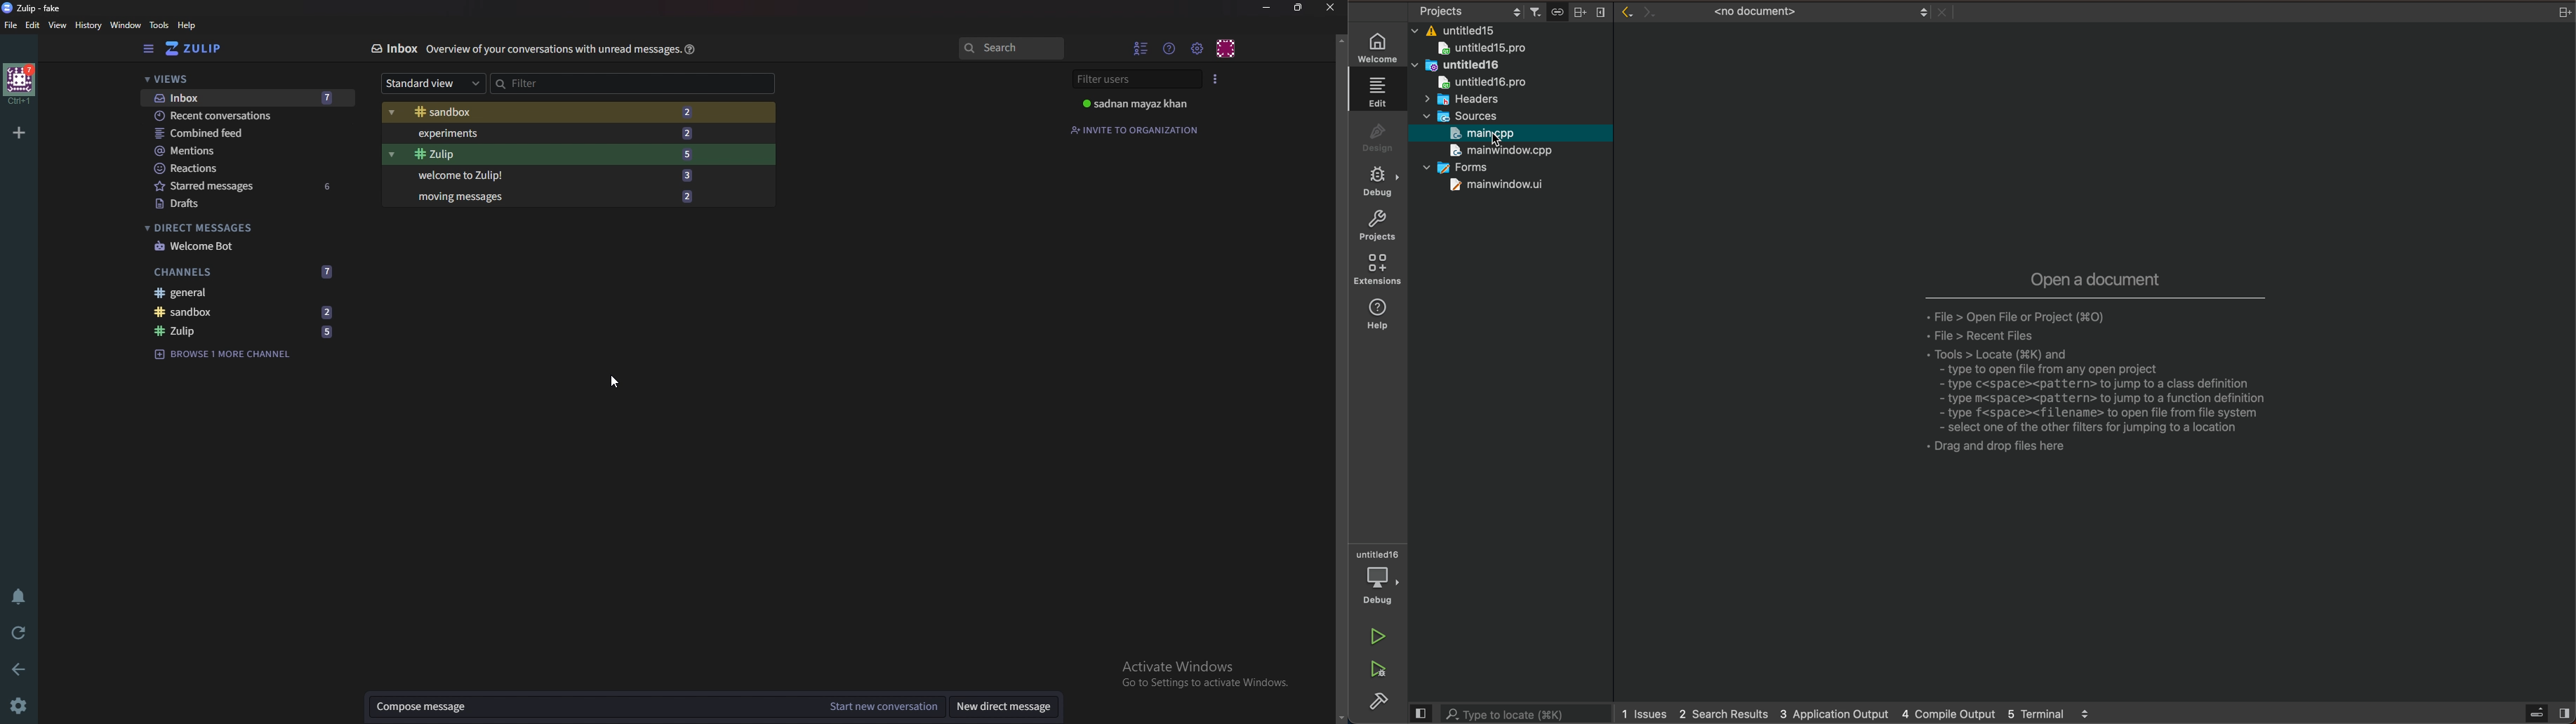  Describe the element at coordinates (245, 332) in the screenshot. I see `Zulip` at that location.